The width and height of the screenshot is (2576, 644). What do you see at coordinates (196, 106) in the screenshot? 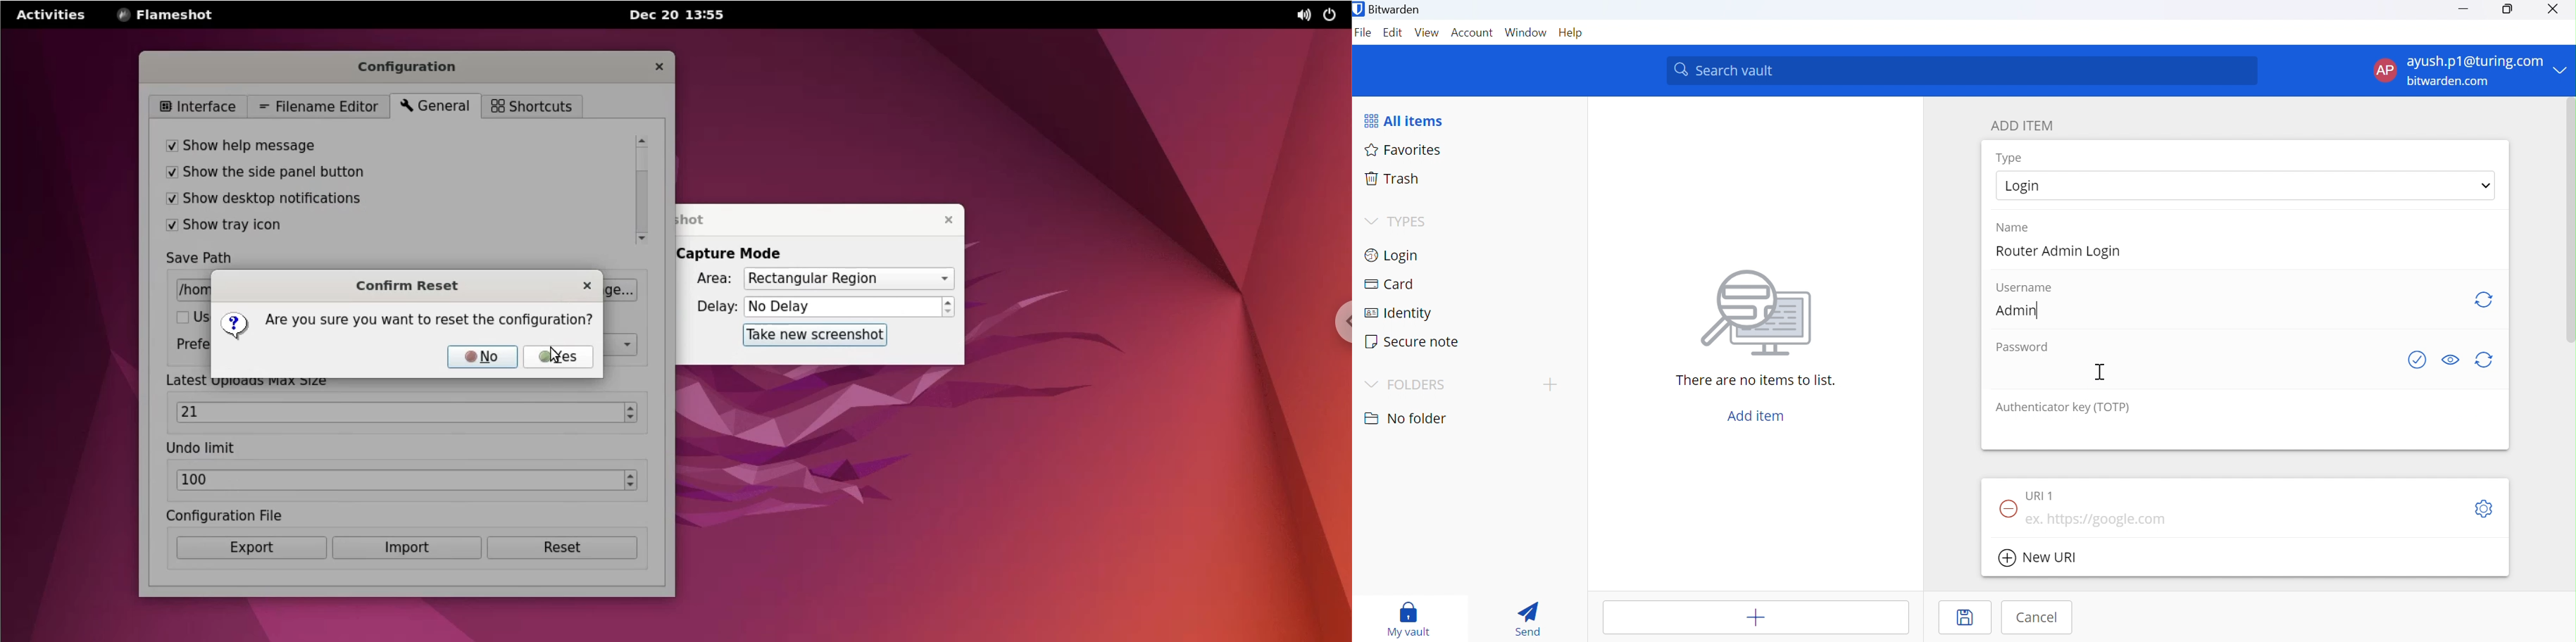
I see `interface` at bounding box center [196, 106].